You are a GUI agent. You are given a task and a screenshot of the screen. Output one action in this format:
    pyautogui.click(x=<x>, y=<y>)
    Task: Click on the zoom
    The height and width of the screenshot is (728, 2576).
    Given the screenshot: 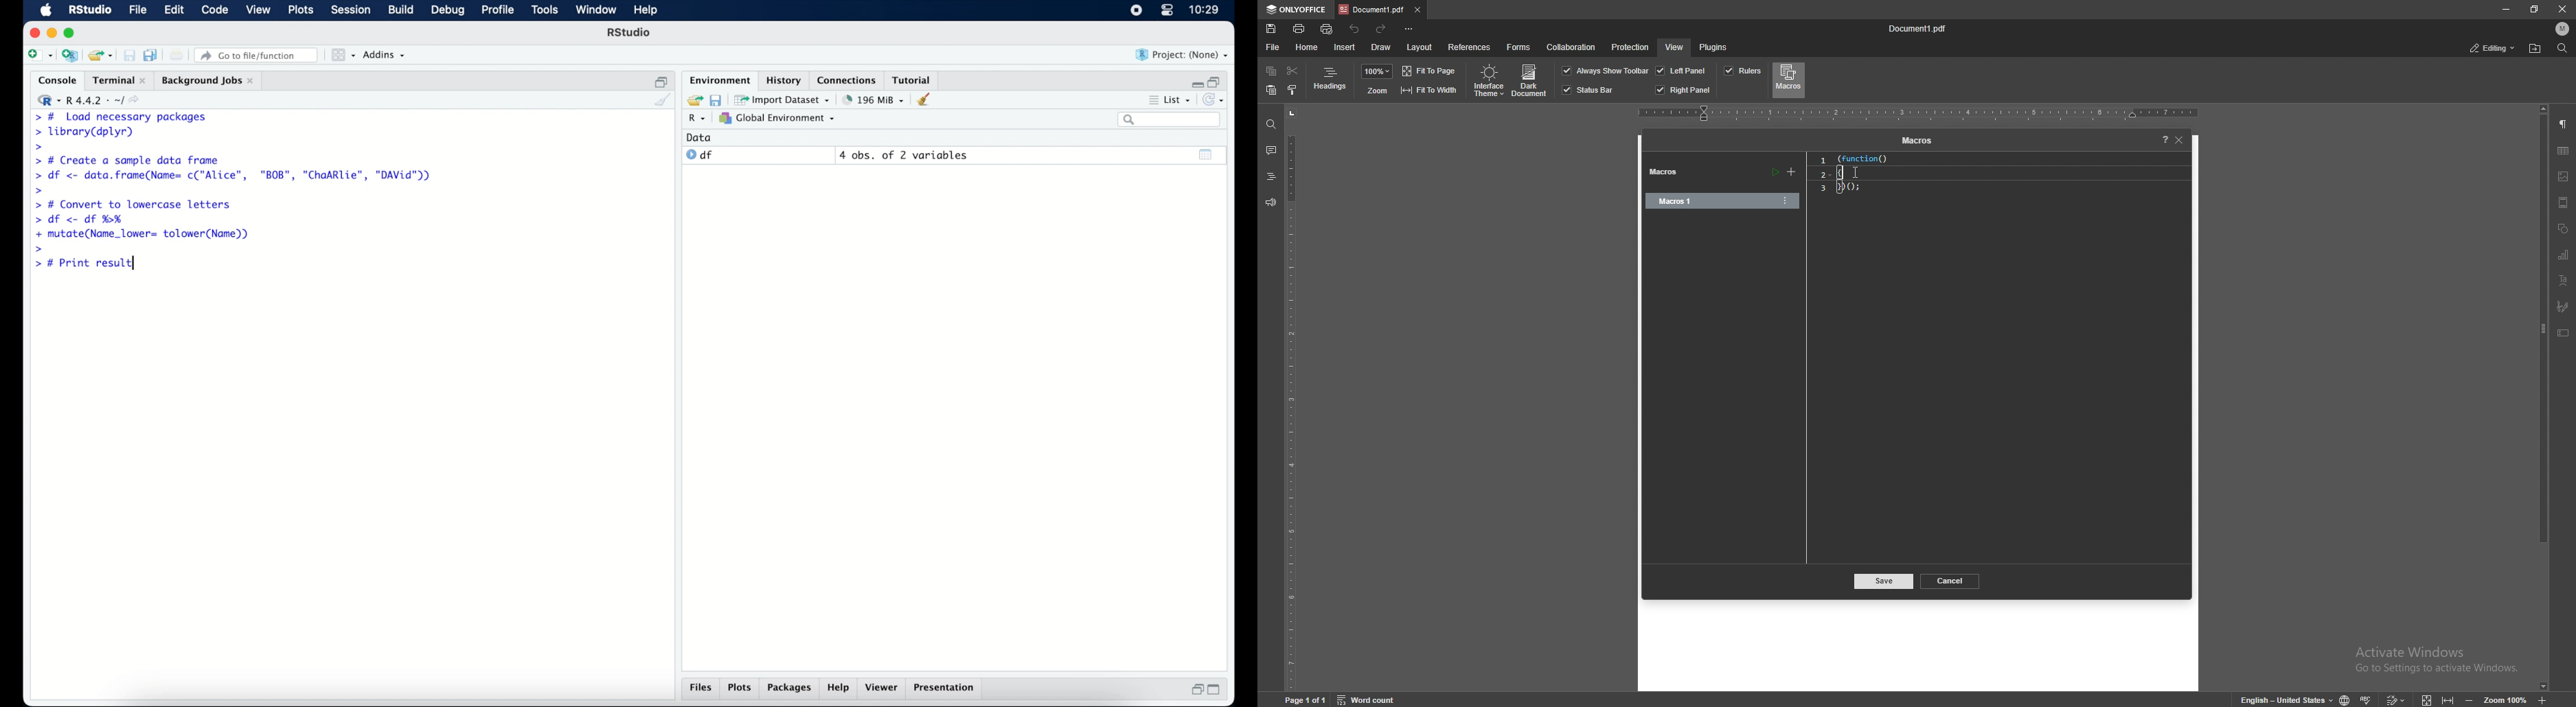 What is the action you would take?
    pyautogui.click(x=2506, y=699)
    